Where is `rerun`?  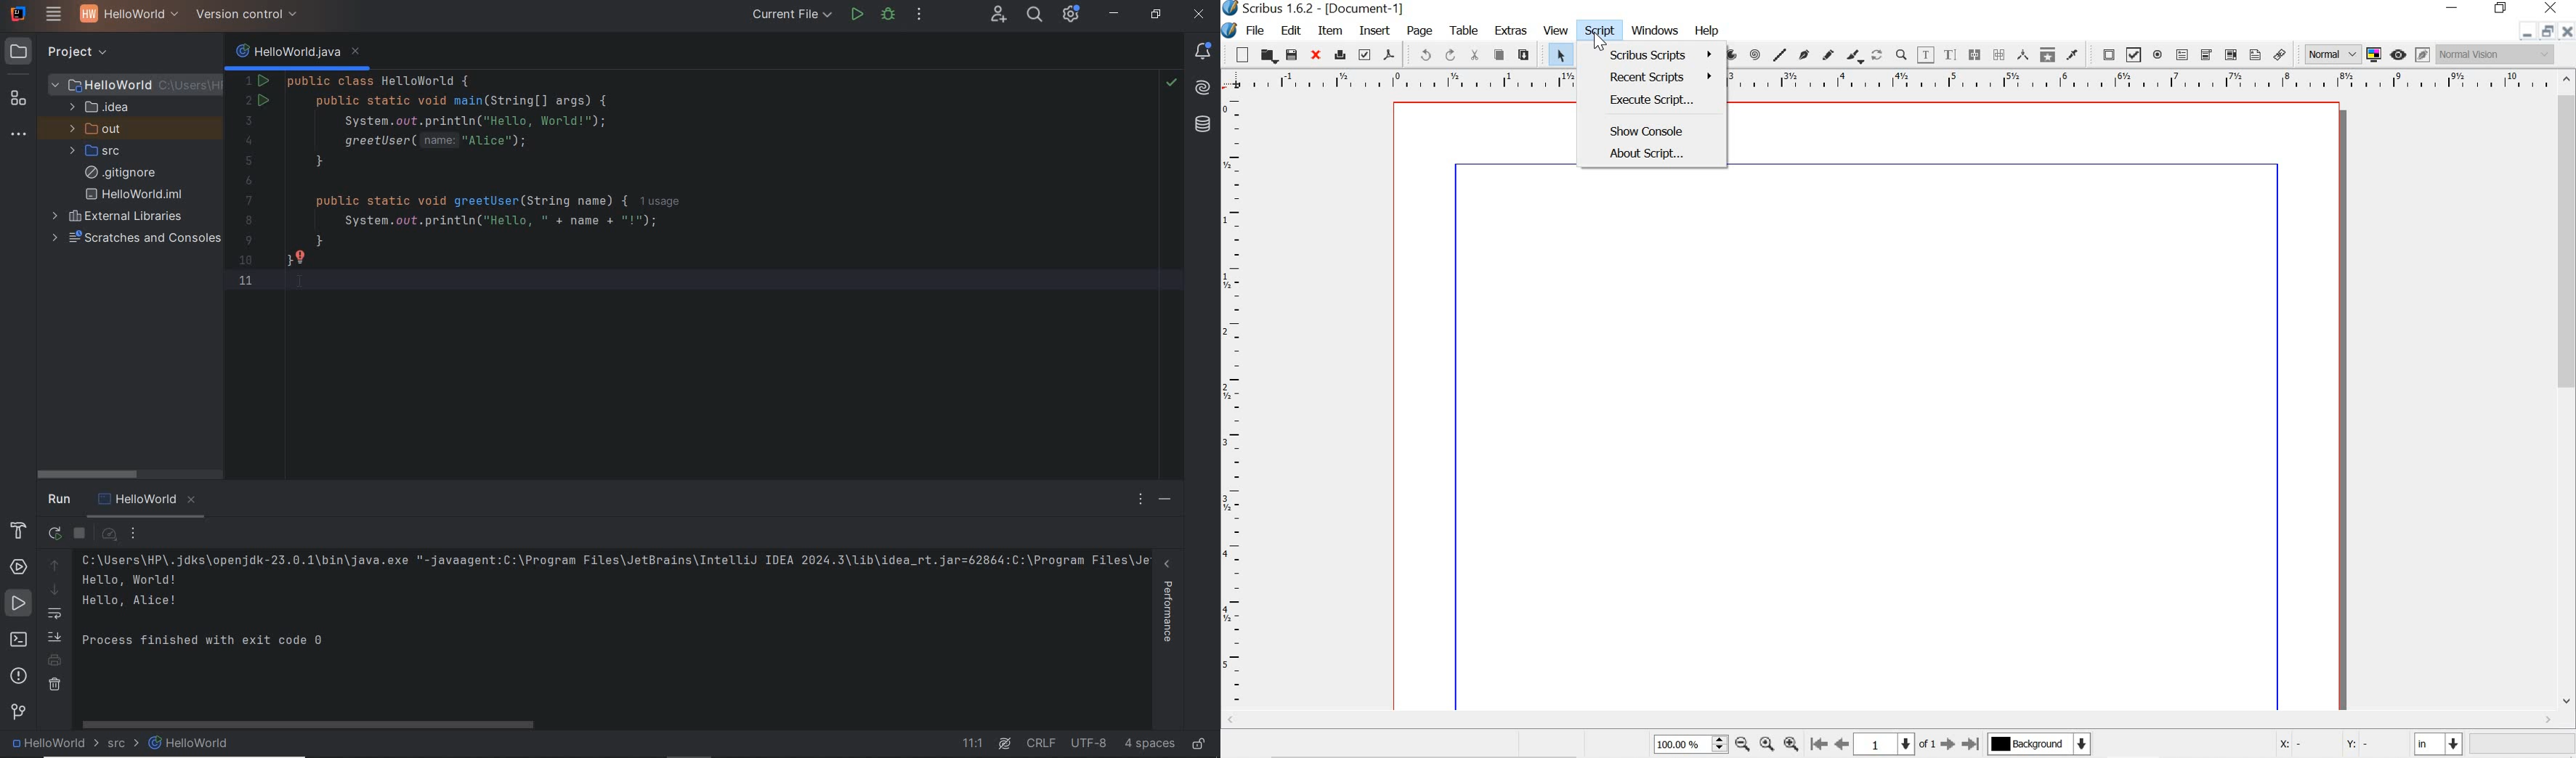
rerun is located at coordinates (54, 534).